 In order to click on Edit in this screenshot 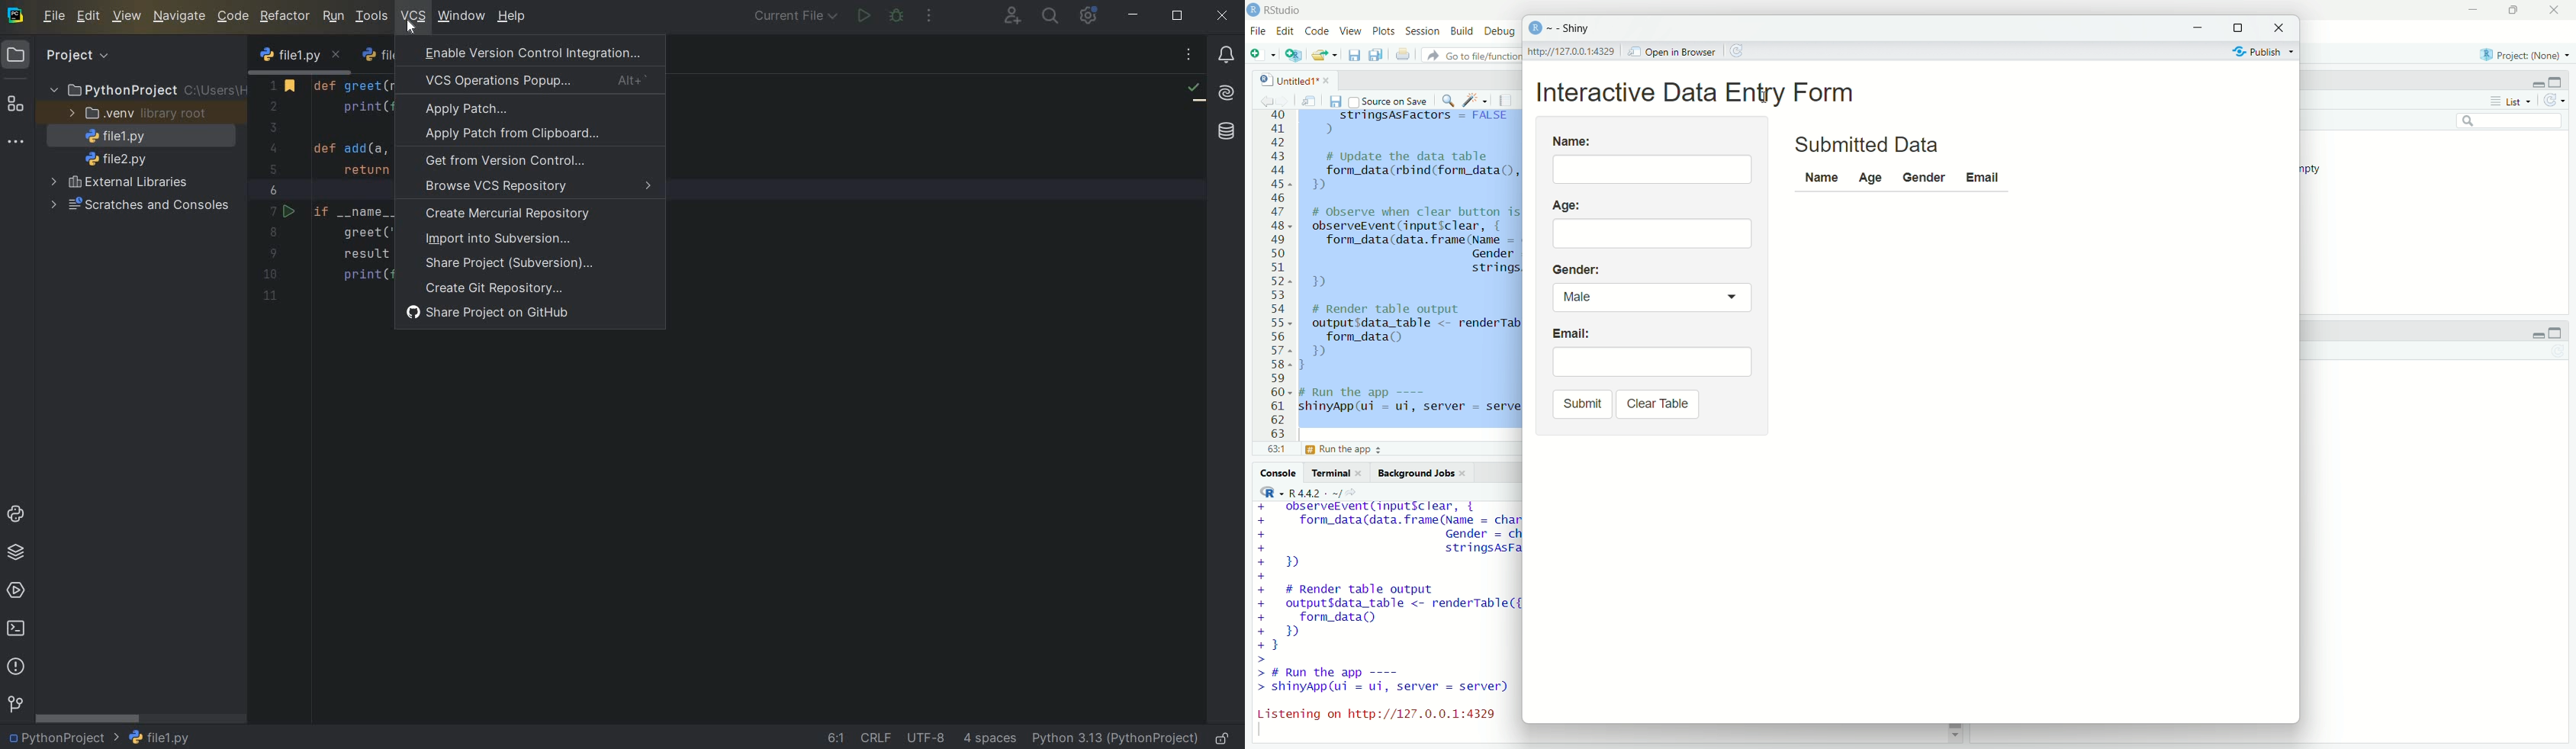, I will do `click(1286, 29)`.